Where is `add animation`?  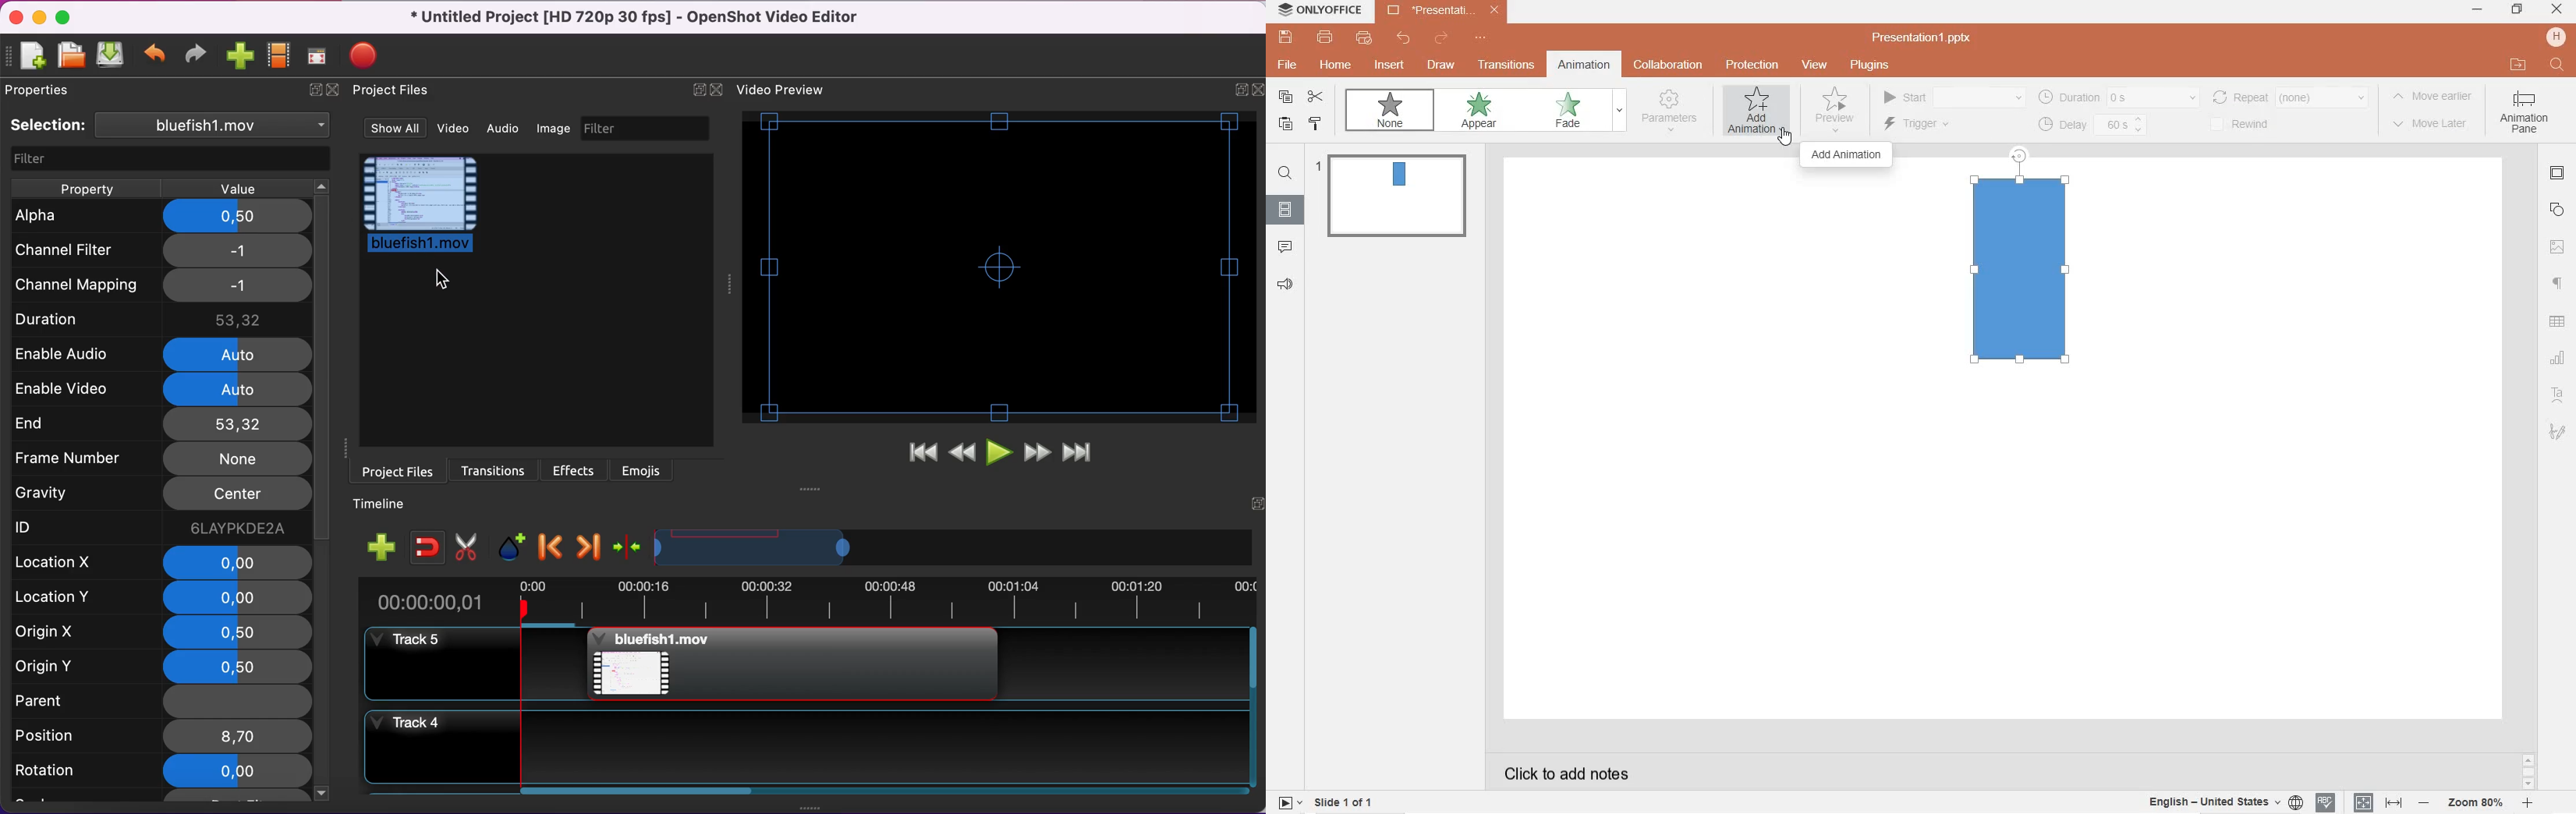 add animation is located at coordinates (1758, 110).